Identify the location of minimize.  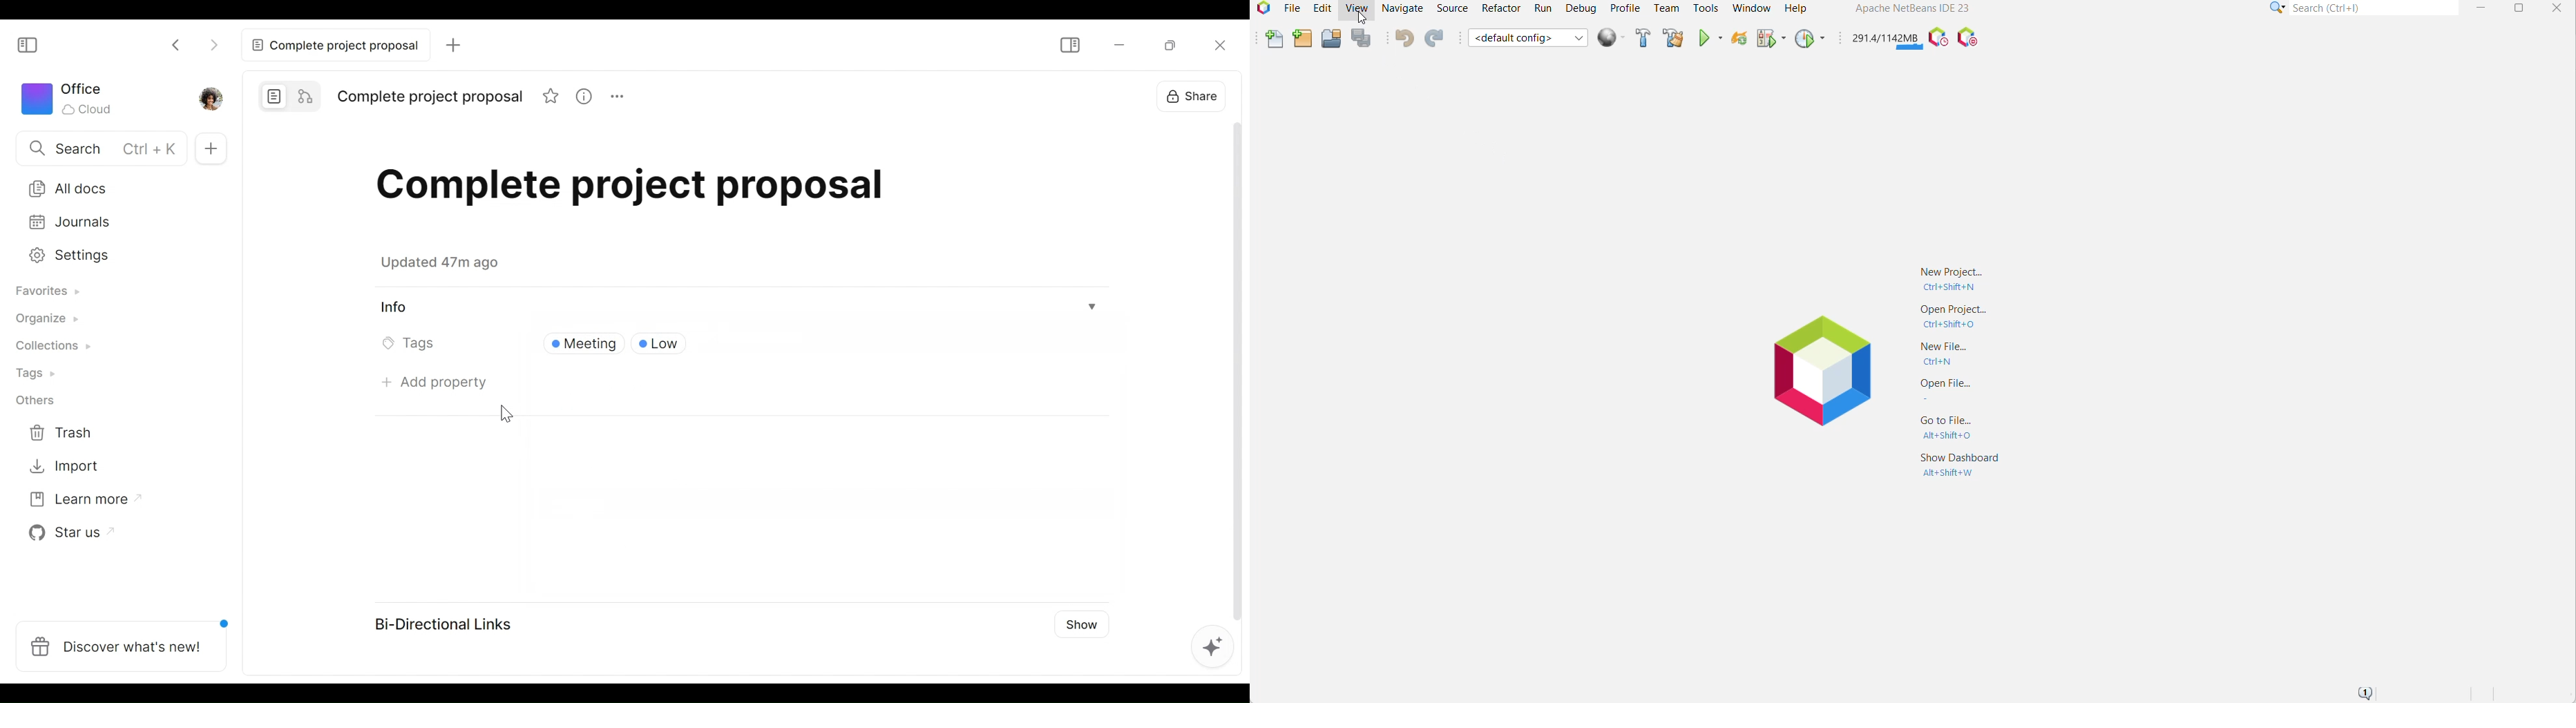
(1118, 45).